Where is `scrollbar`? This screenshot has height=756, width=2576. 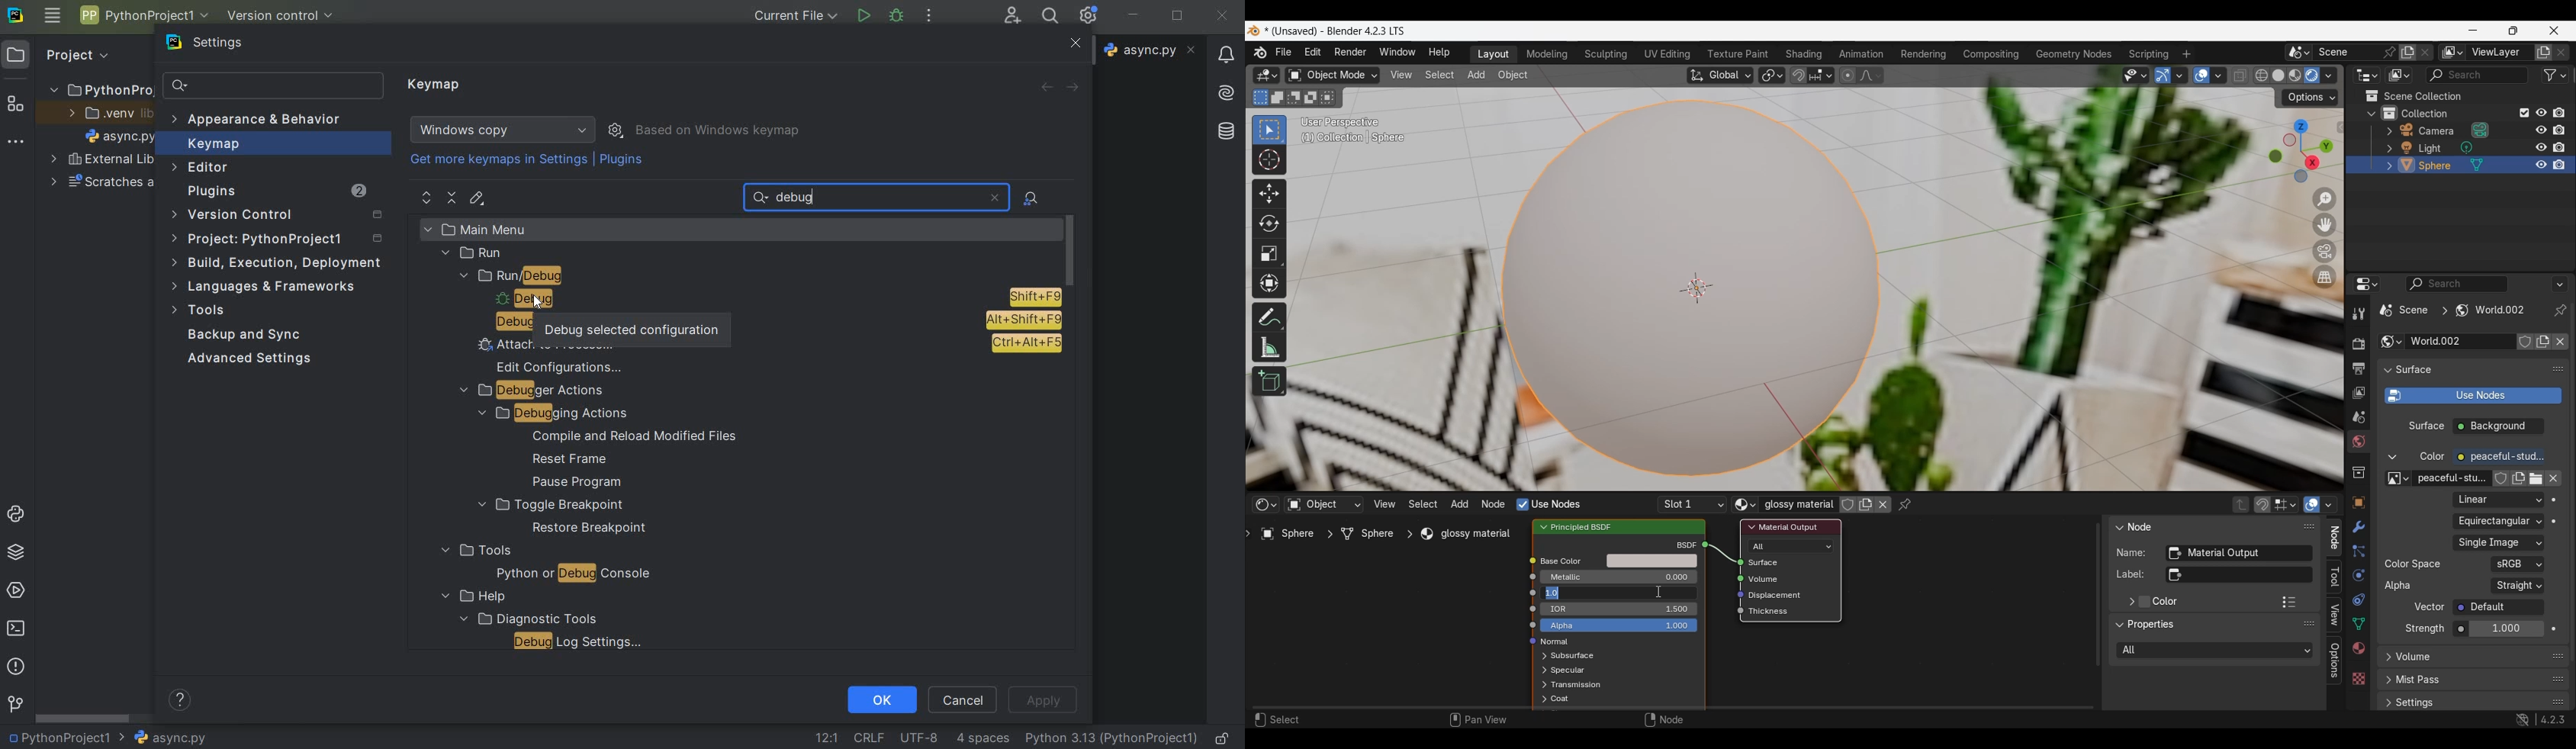 scrollbar is located at coordinates (84, 718).